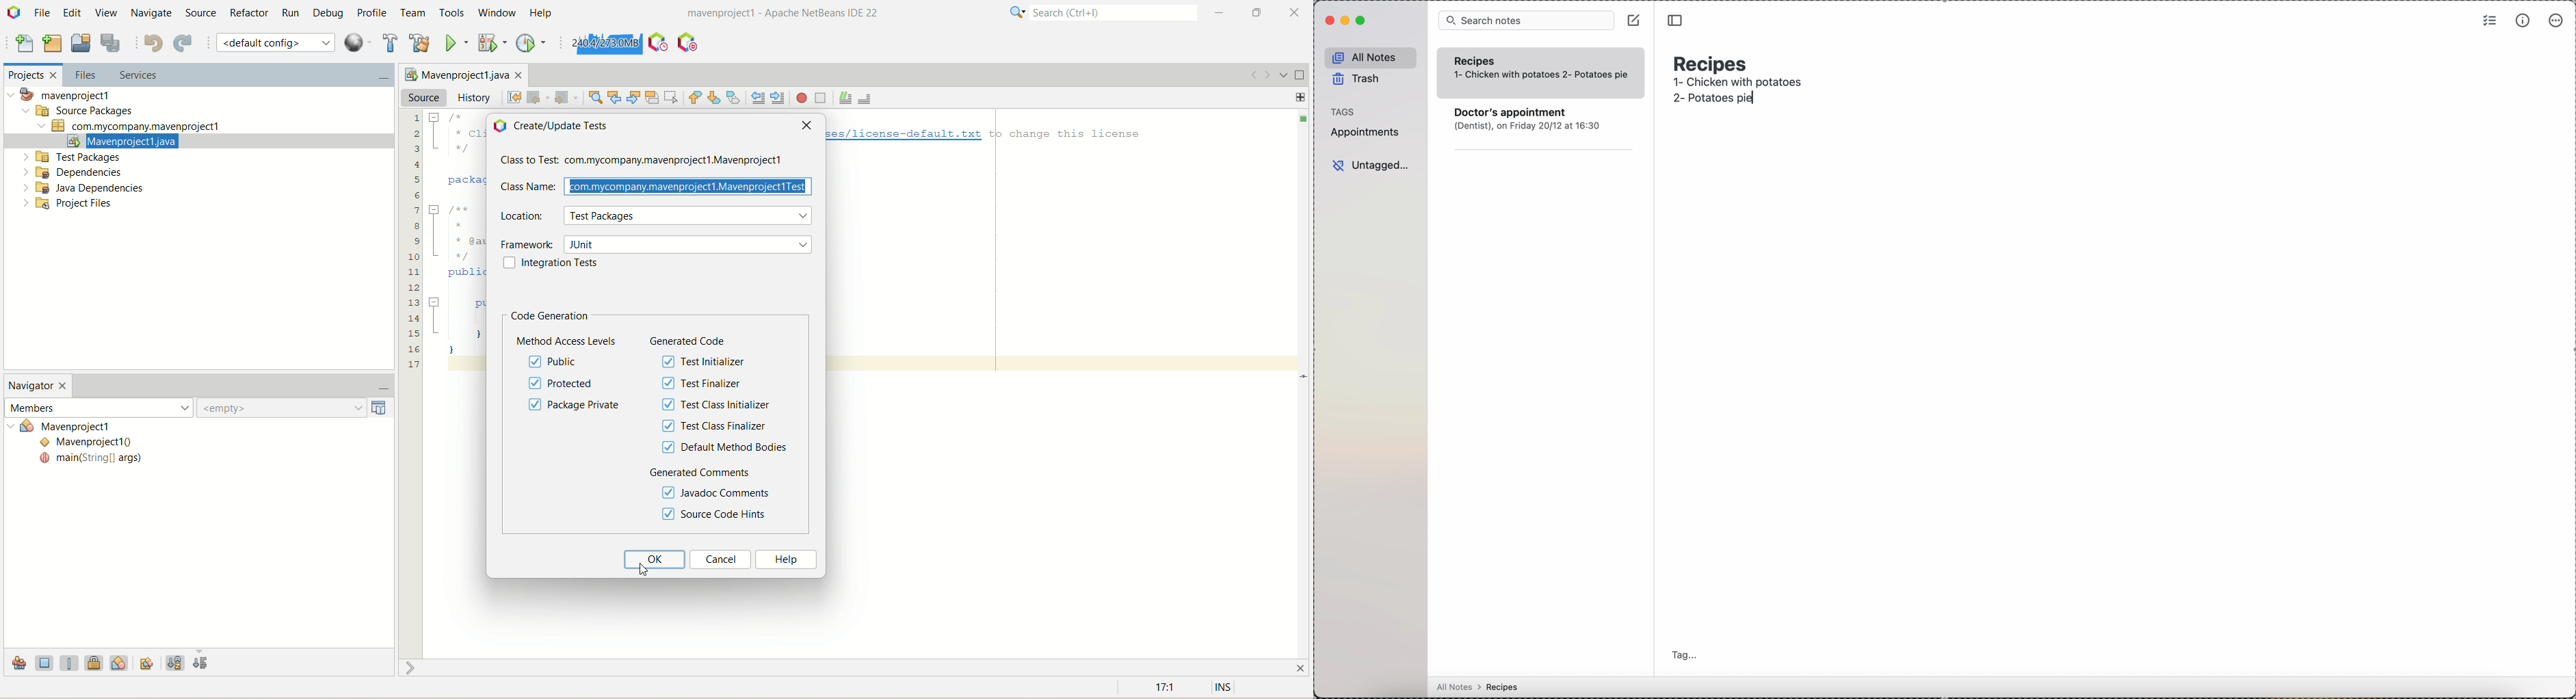  Describe the element at coordinates (1545, 132) in the screenshot. I see `note` at that location.